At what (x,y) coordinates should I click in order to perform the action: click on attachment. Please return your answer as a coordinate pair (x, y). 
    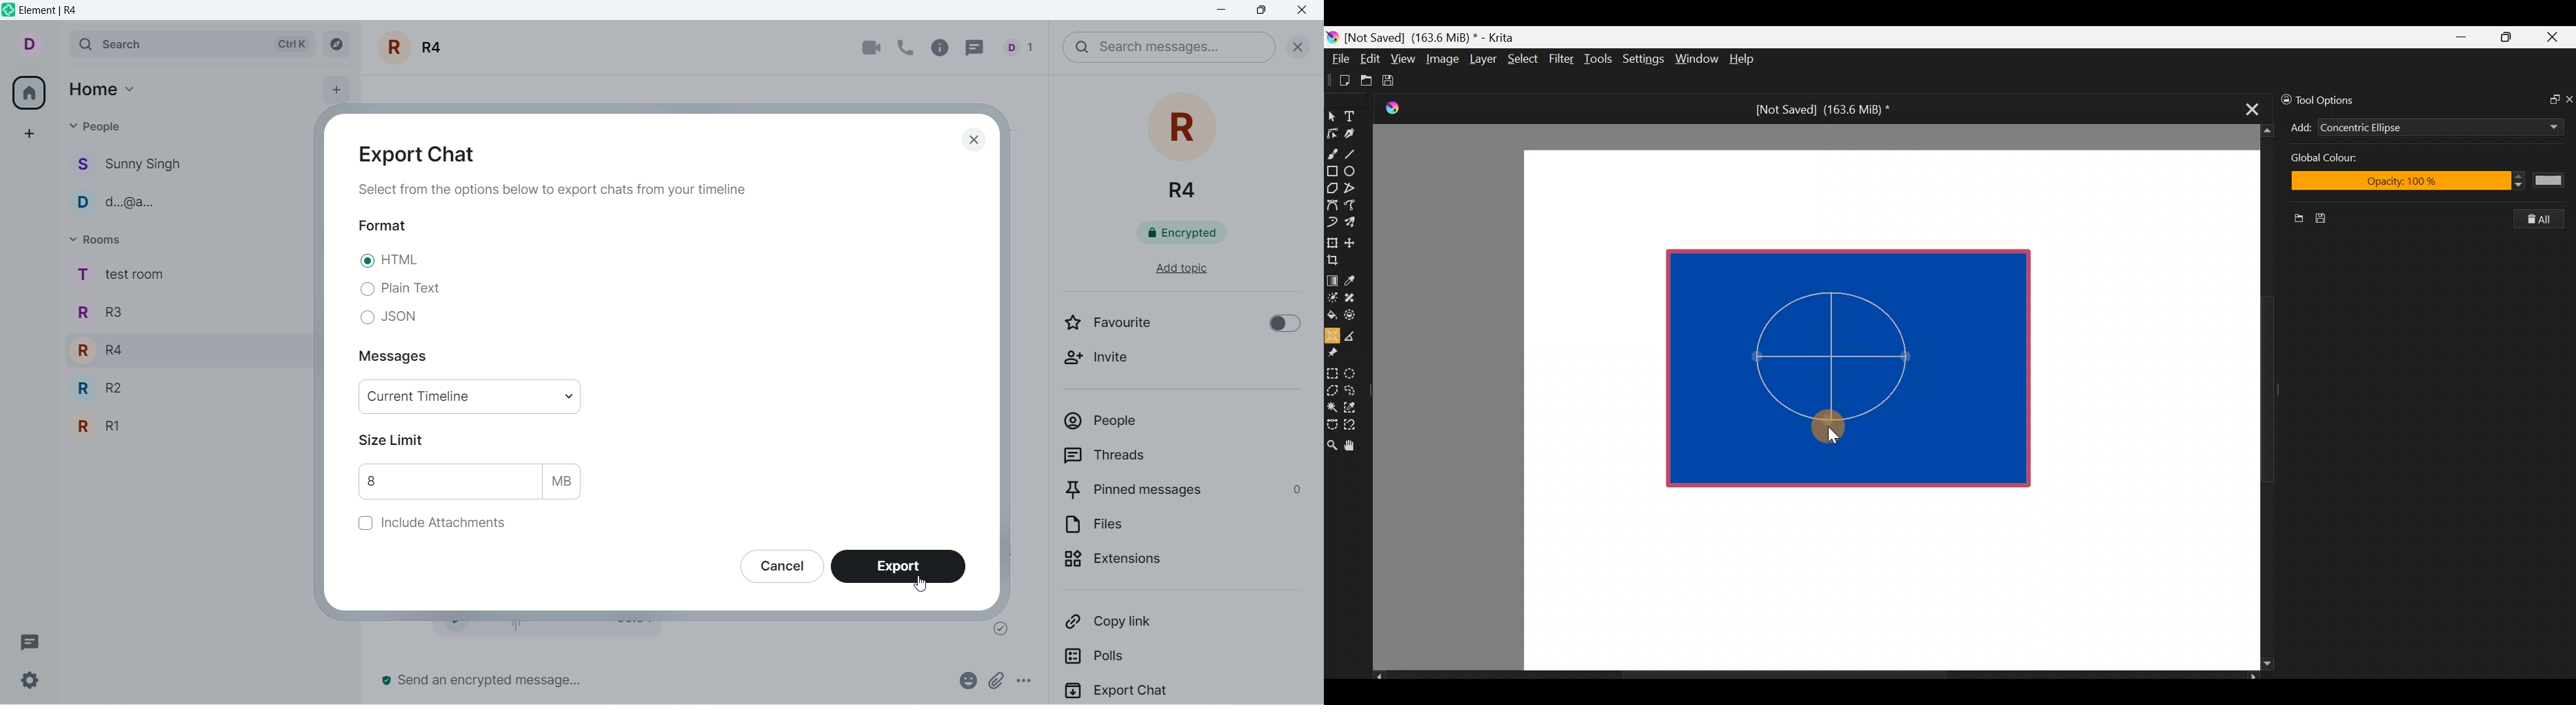
    Looking at the image, I should click on (995, 680).